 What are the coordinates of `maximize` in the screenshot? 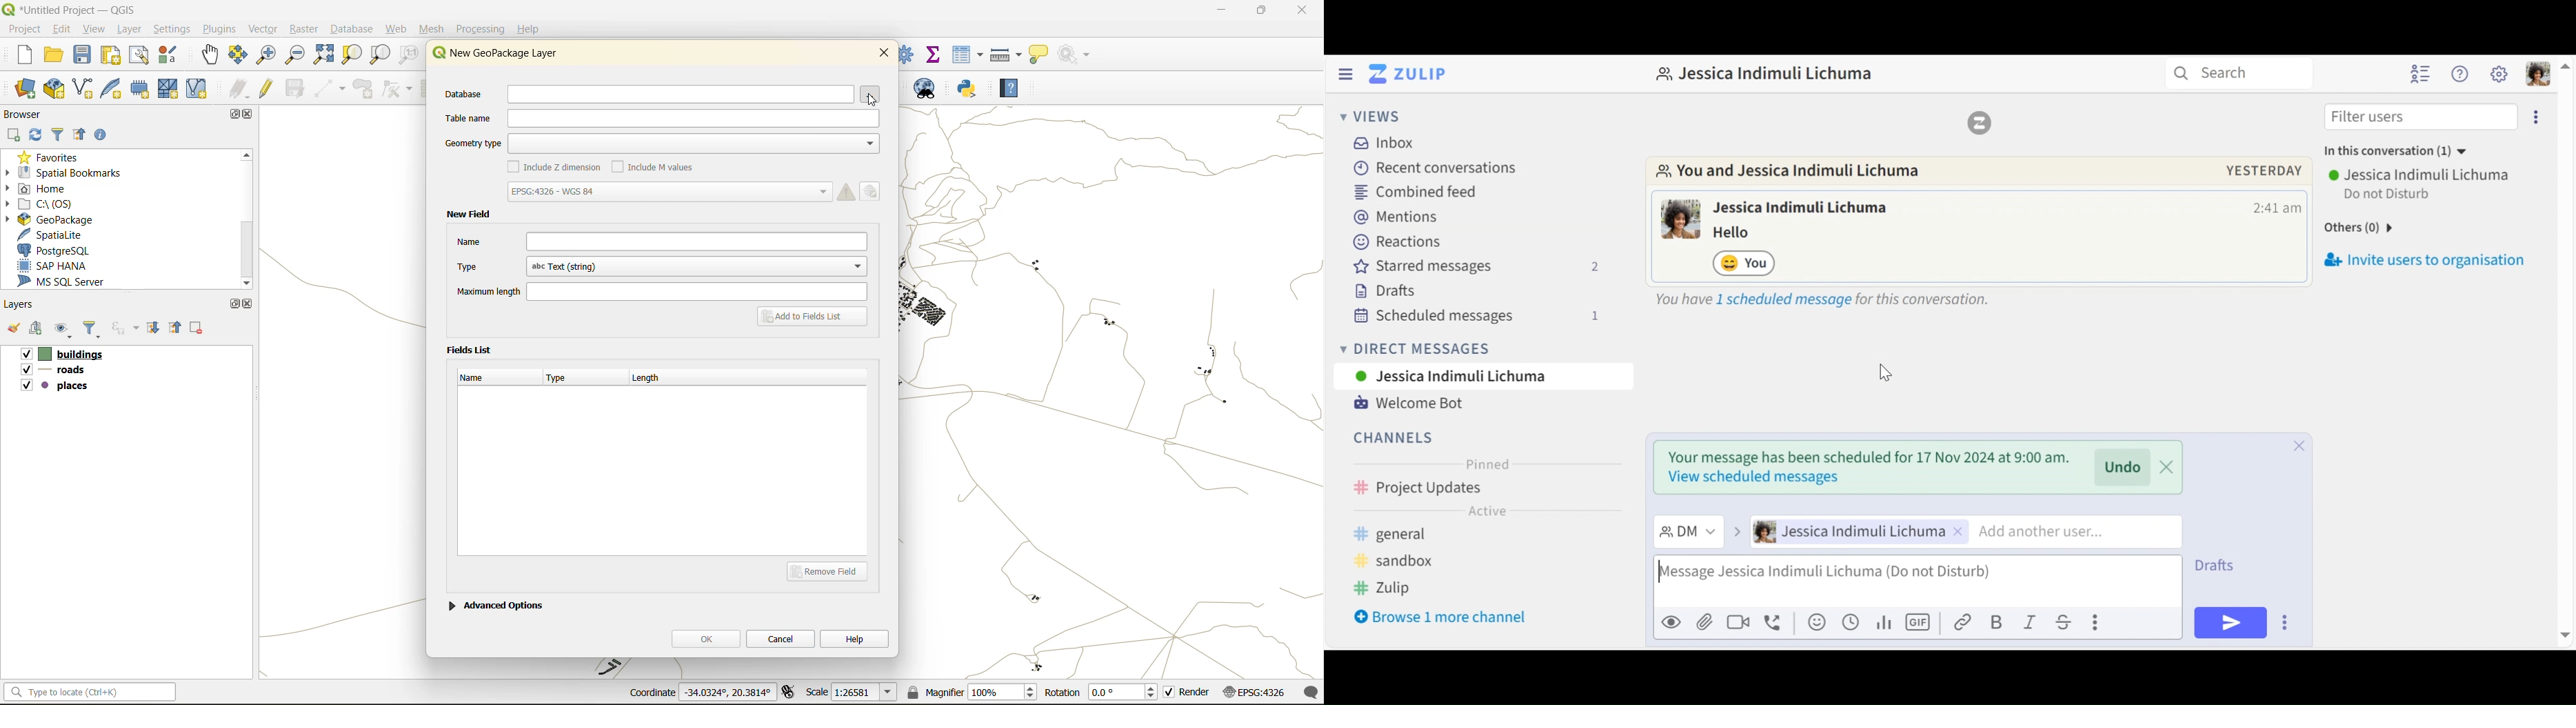 It's located at (232, 114).